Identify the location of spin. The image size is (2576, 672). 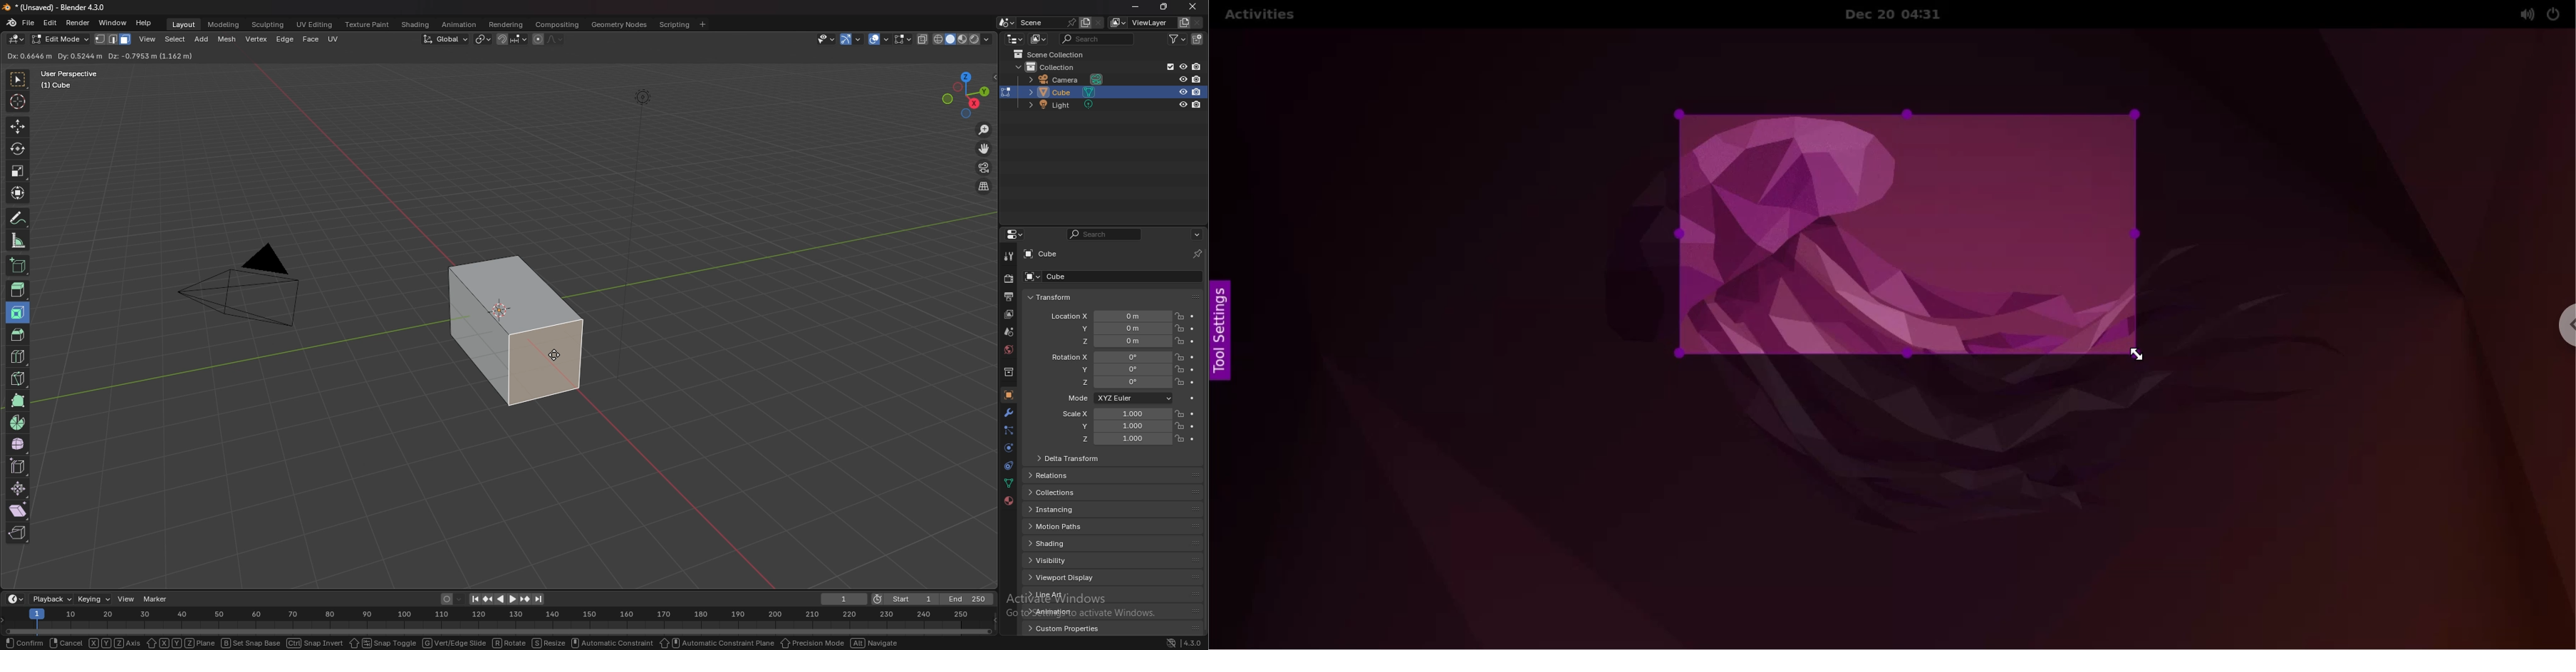
(18, 423).